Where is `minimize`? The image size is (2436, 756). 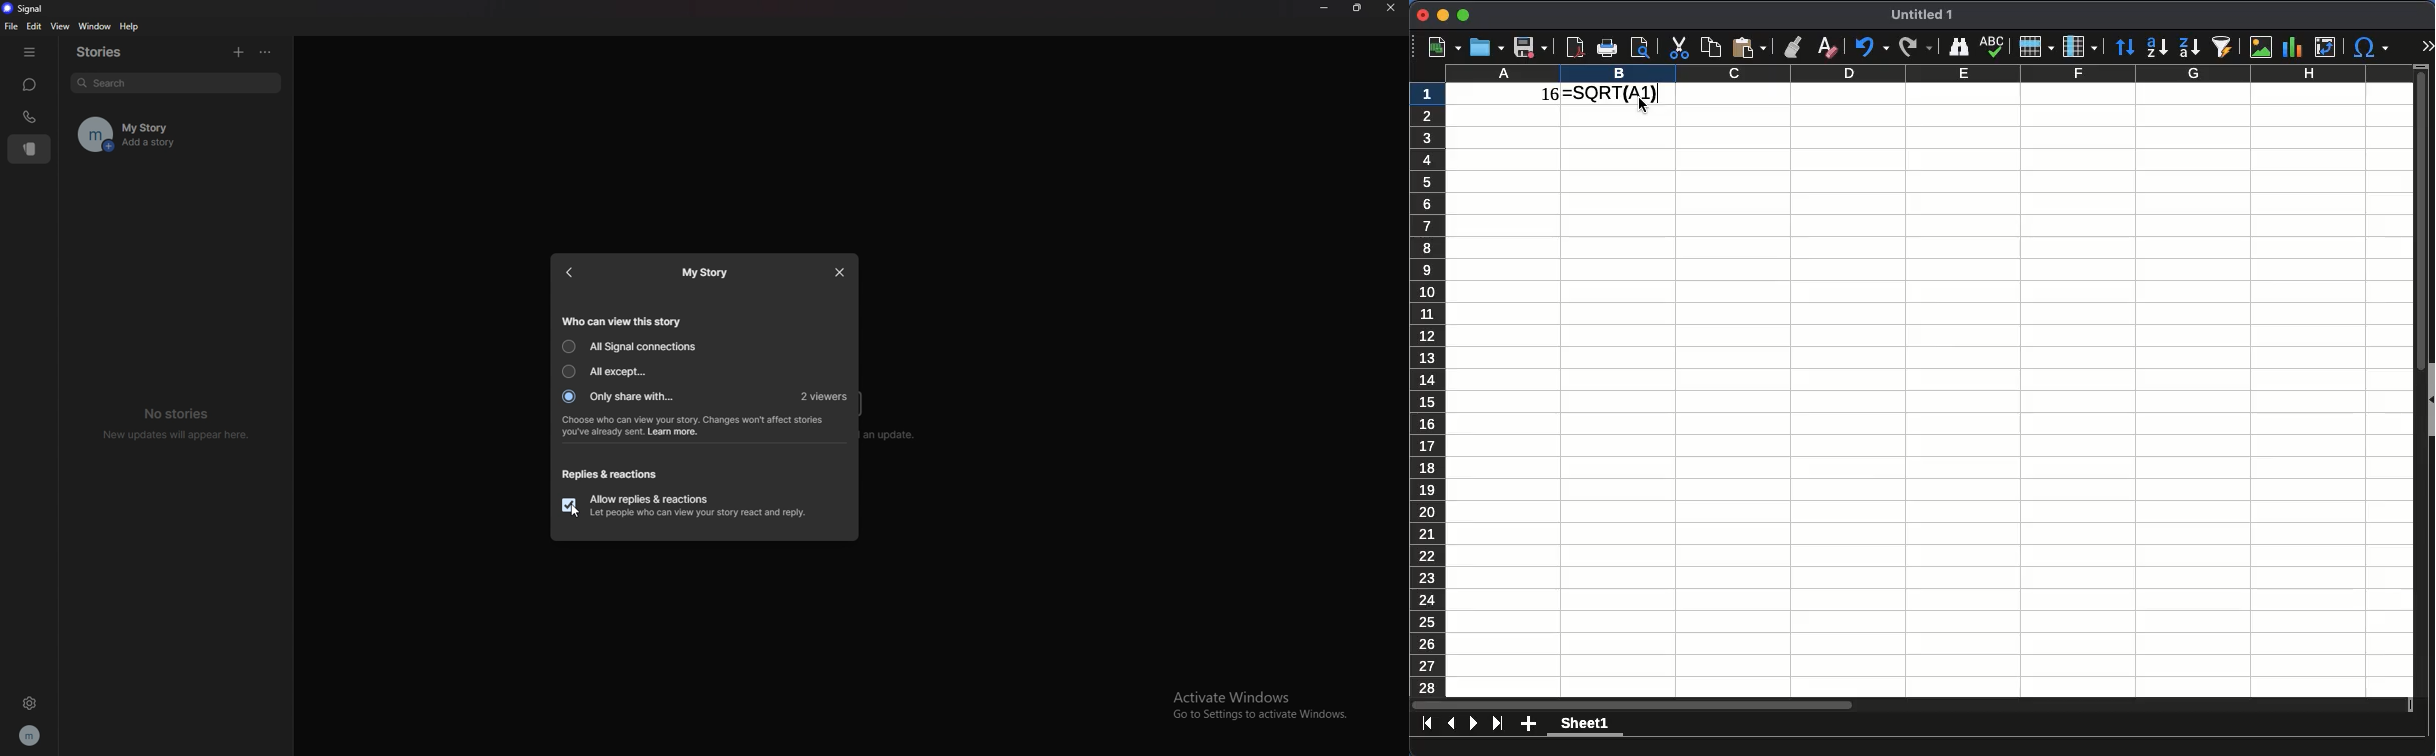 minimize is located at coordinates (1444, 15).